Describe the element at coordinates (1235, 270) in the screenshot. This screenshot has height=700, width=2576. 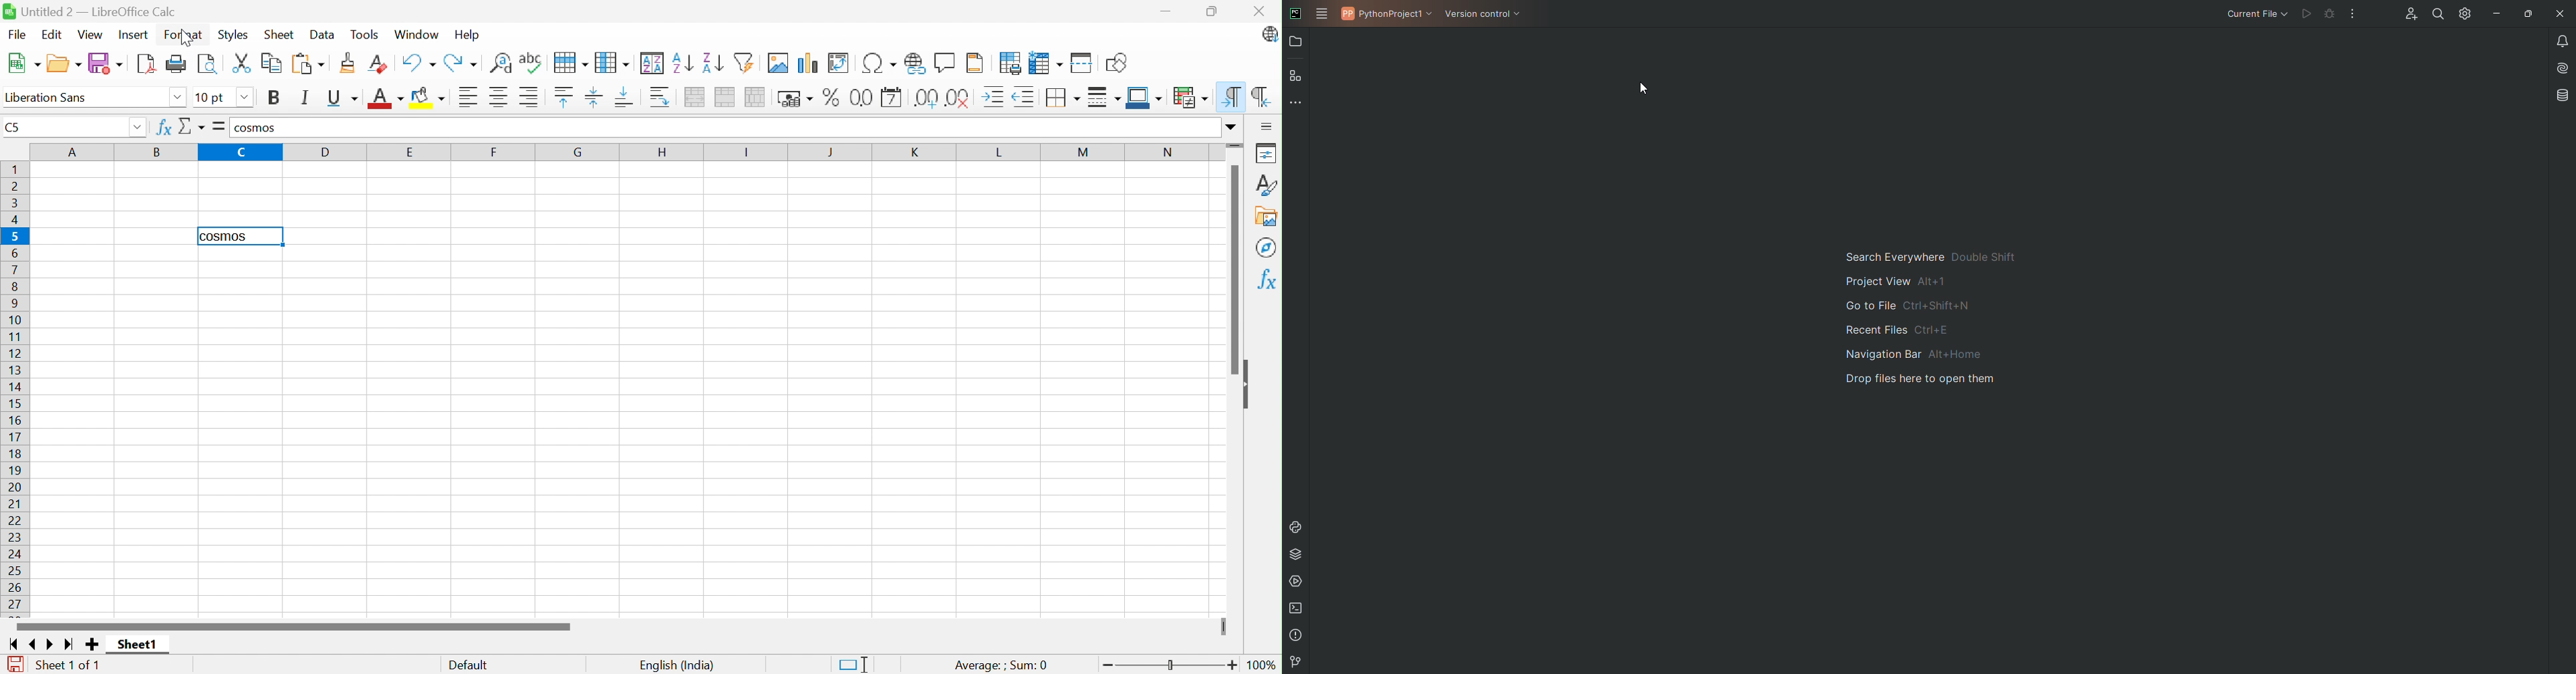
I see `Scroll bar` at that location.